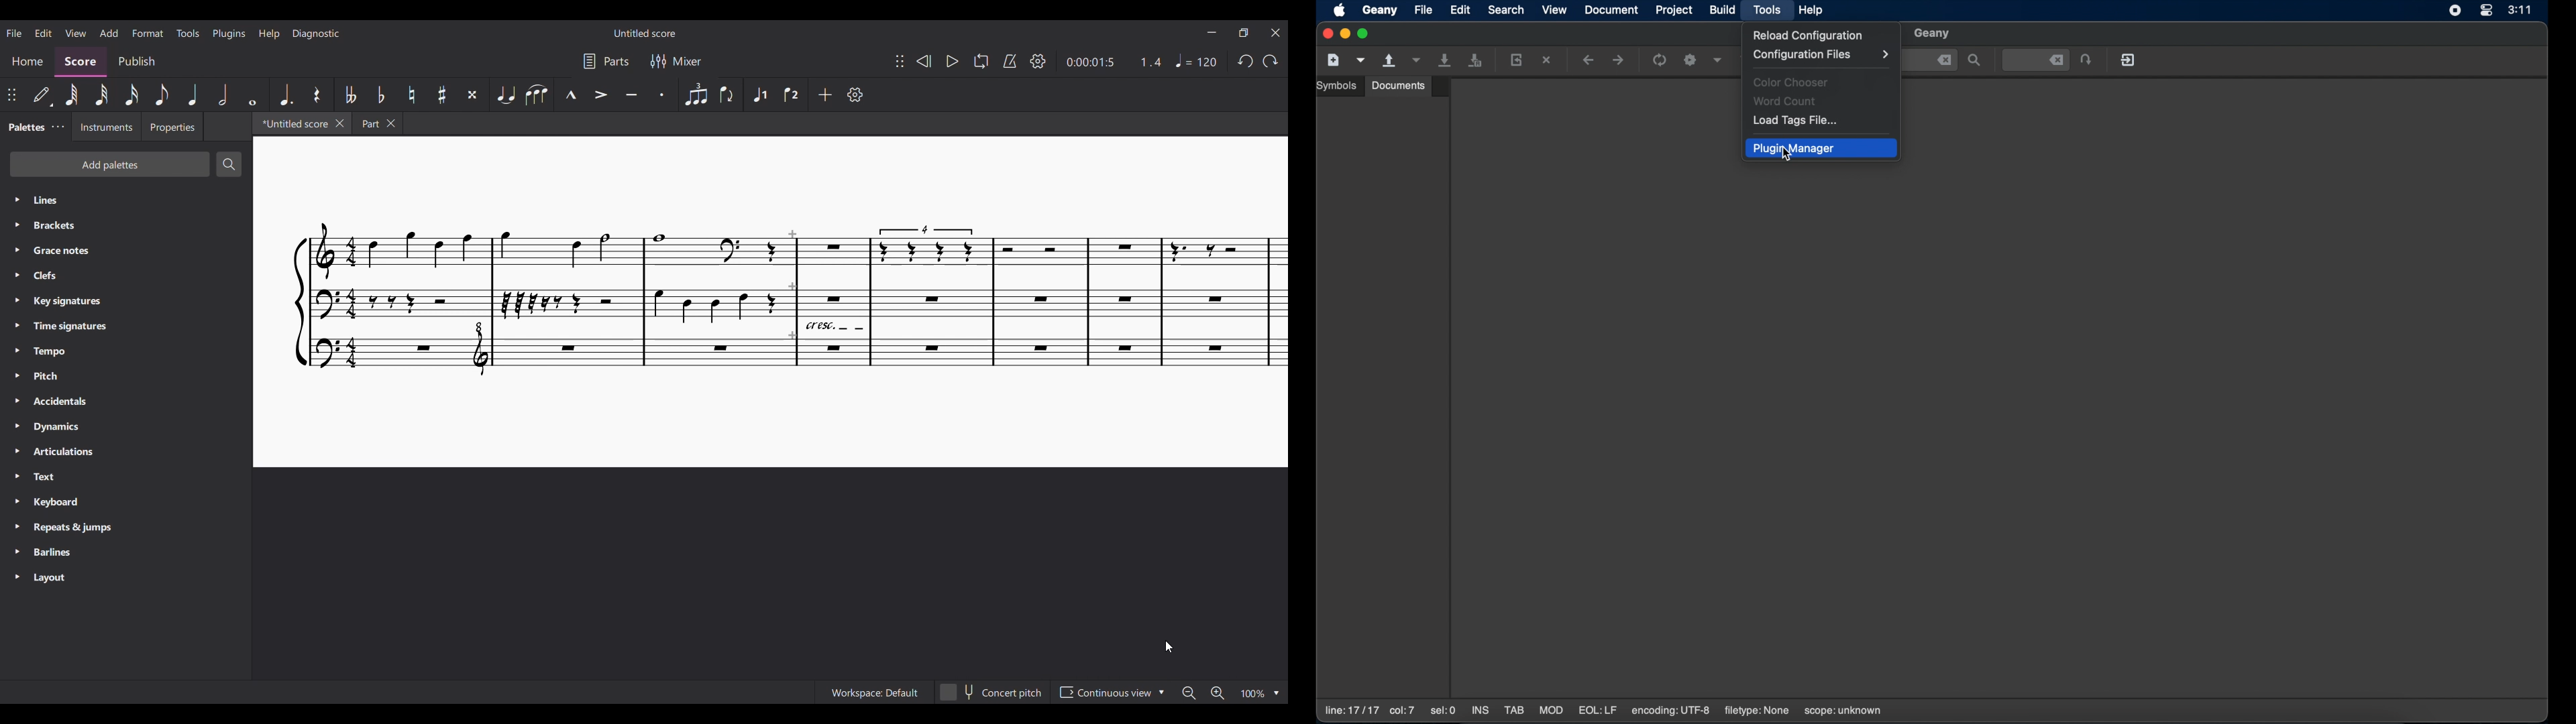 Image resolution: width=2576 pixels, height=728 pixels. Describe the element at coordinates (1244, 33) in the screenshot. I see `Show interface in a smaller tab ` at that location.